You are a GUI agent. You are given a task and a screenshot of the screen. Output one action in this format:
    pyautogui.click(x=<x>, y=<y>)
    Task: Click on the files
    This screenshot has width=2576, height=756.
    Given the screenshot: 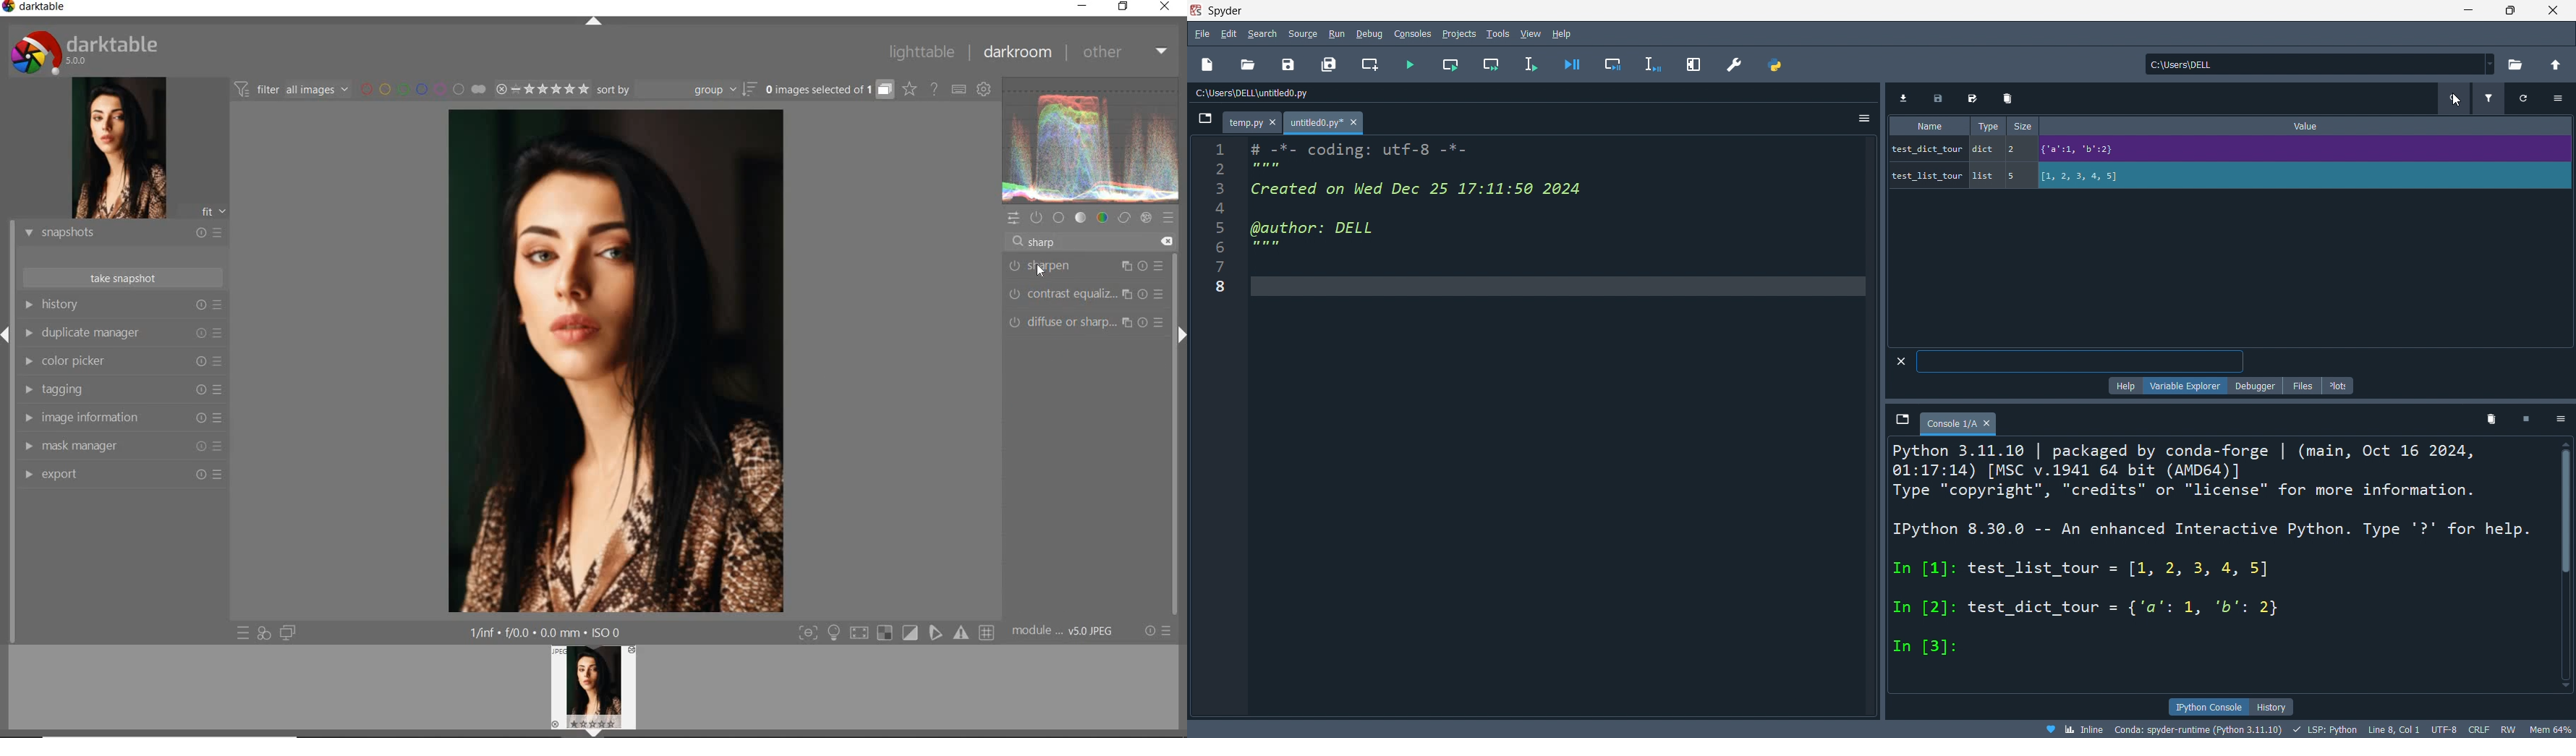 What is the action you would take?
    pyautogui.click(x=2300, y=384)
    